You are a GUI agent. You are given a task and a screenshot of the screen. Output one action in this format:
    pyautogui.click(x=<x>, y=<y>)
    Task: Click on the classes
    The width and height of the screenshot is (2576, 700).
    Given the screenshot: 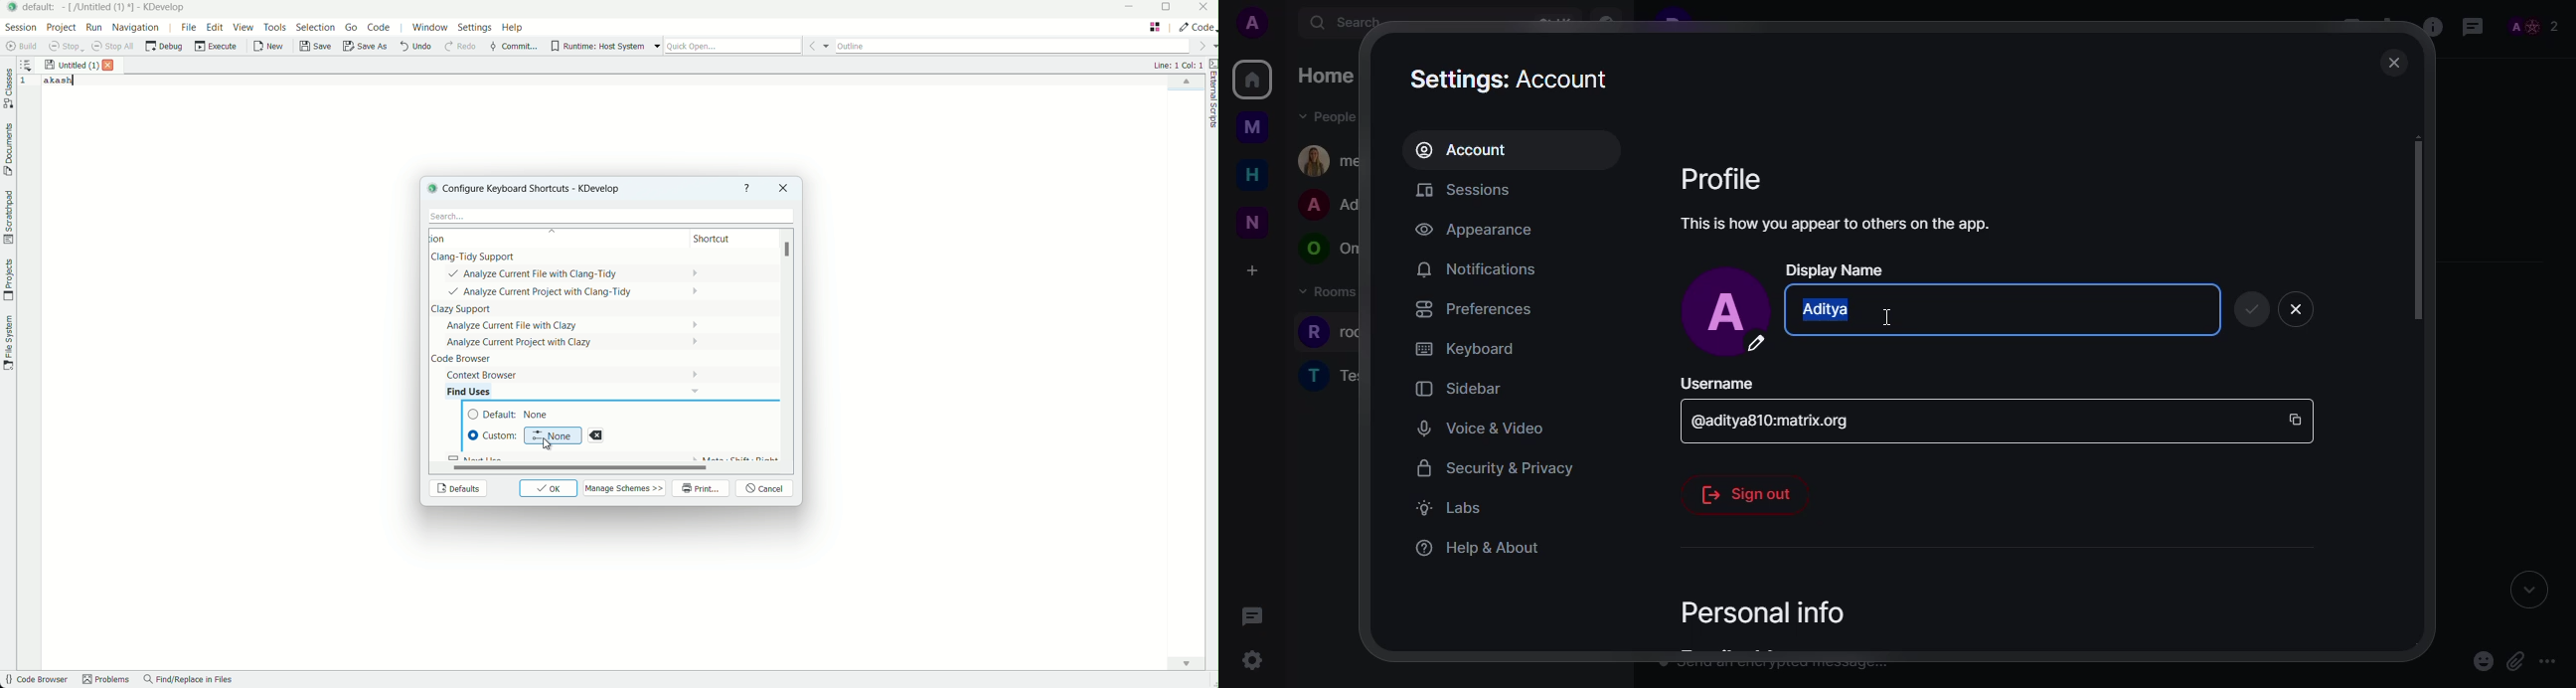 What is the action you would take?
    pyautogui.click(x=8, y=90)
    